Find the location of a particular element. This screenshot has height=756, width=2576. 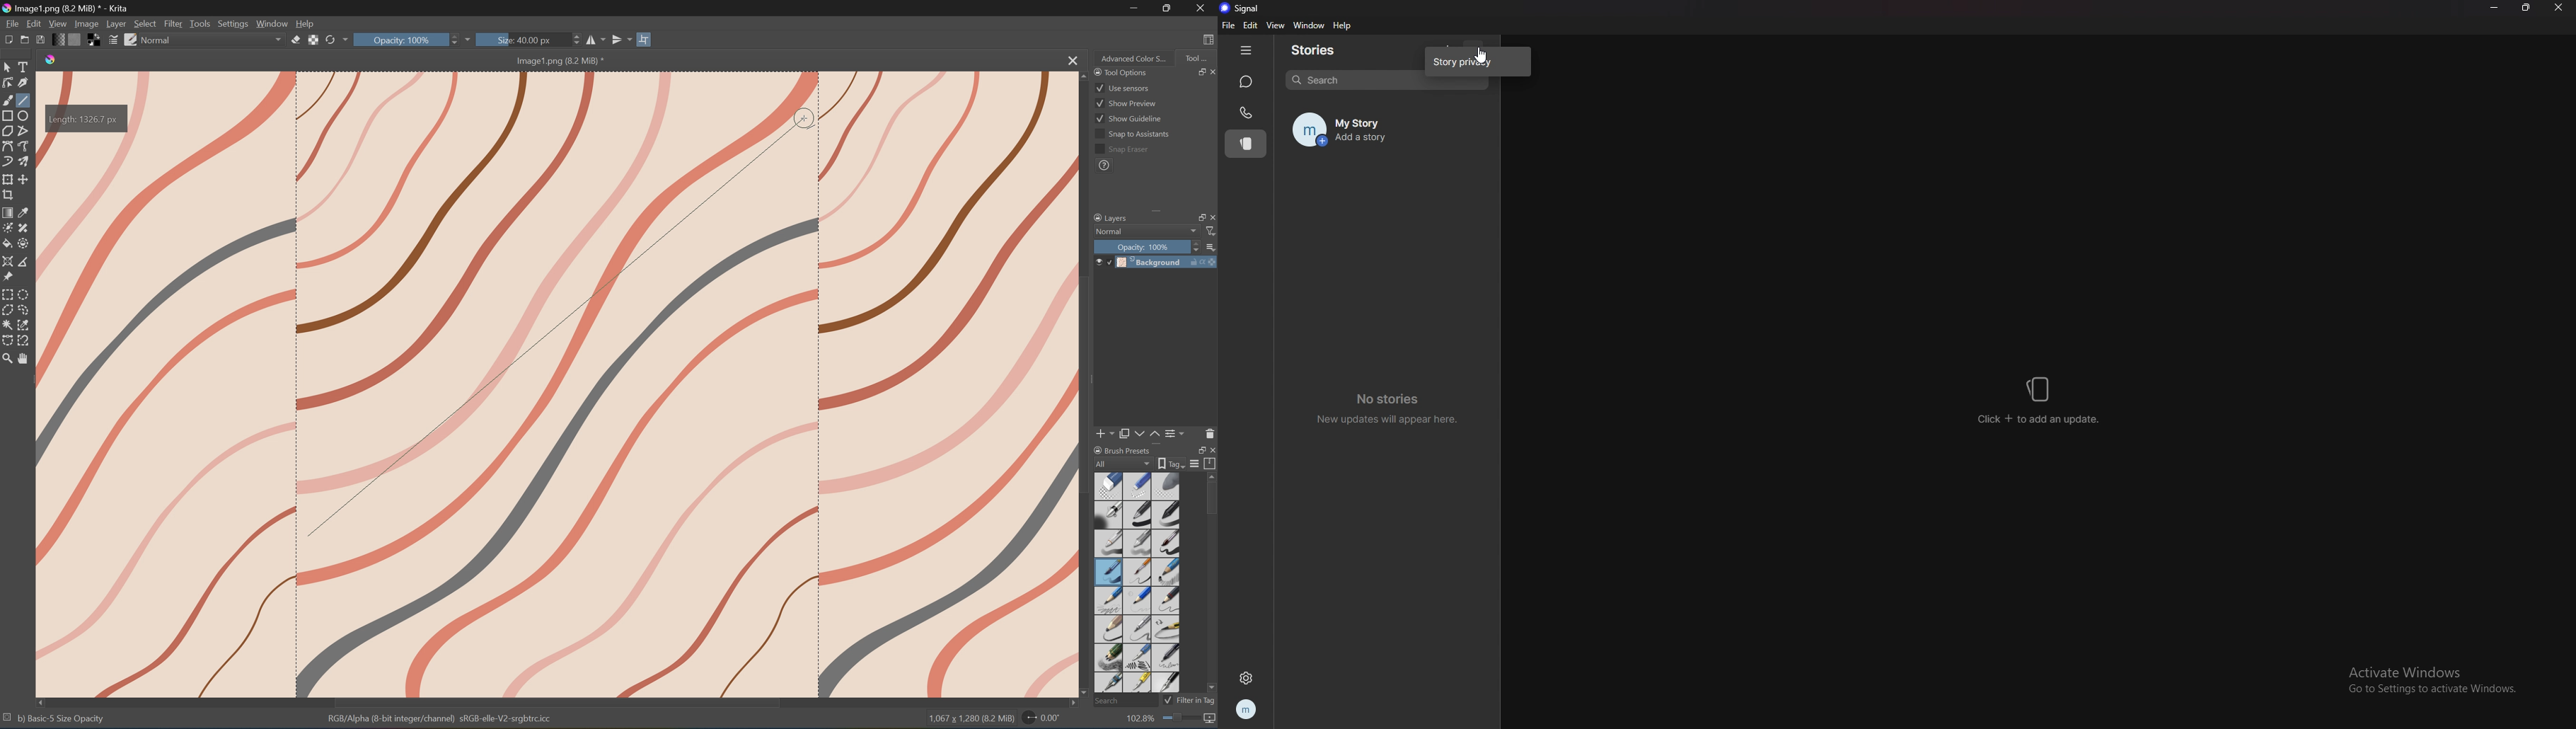

Assistant tool is located at coordinates (9, 262).